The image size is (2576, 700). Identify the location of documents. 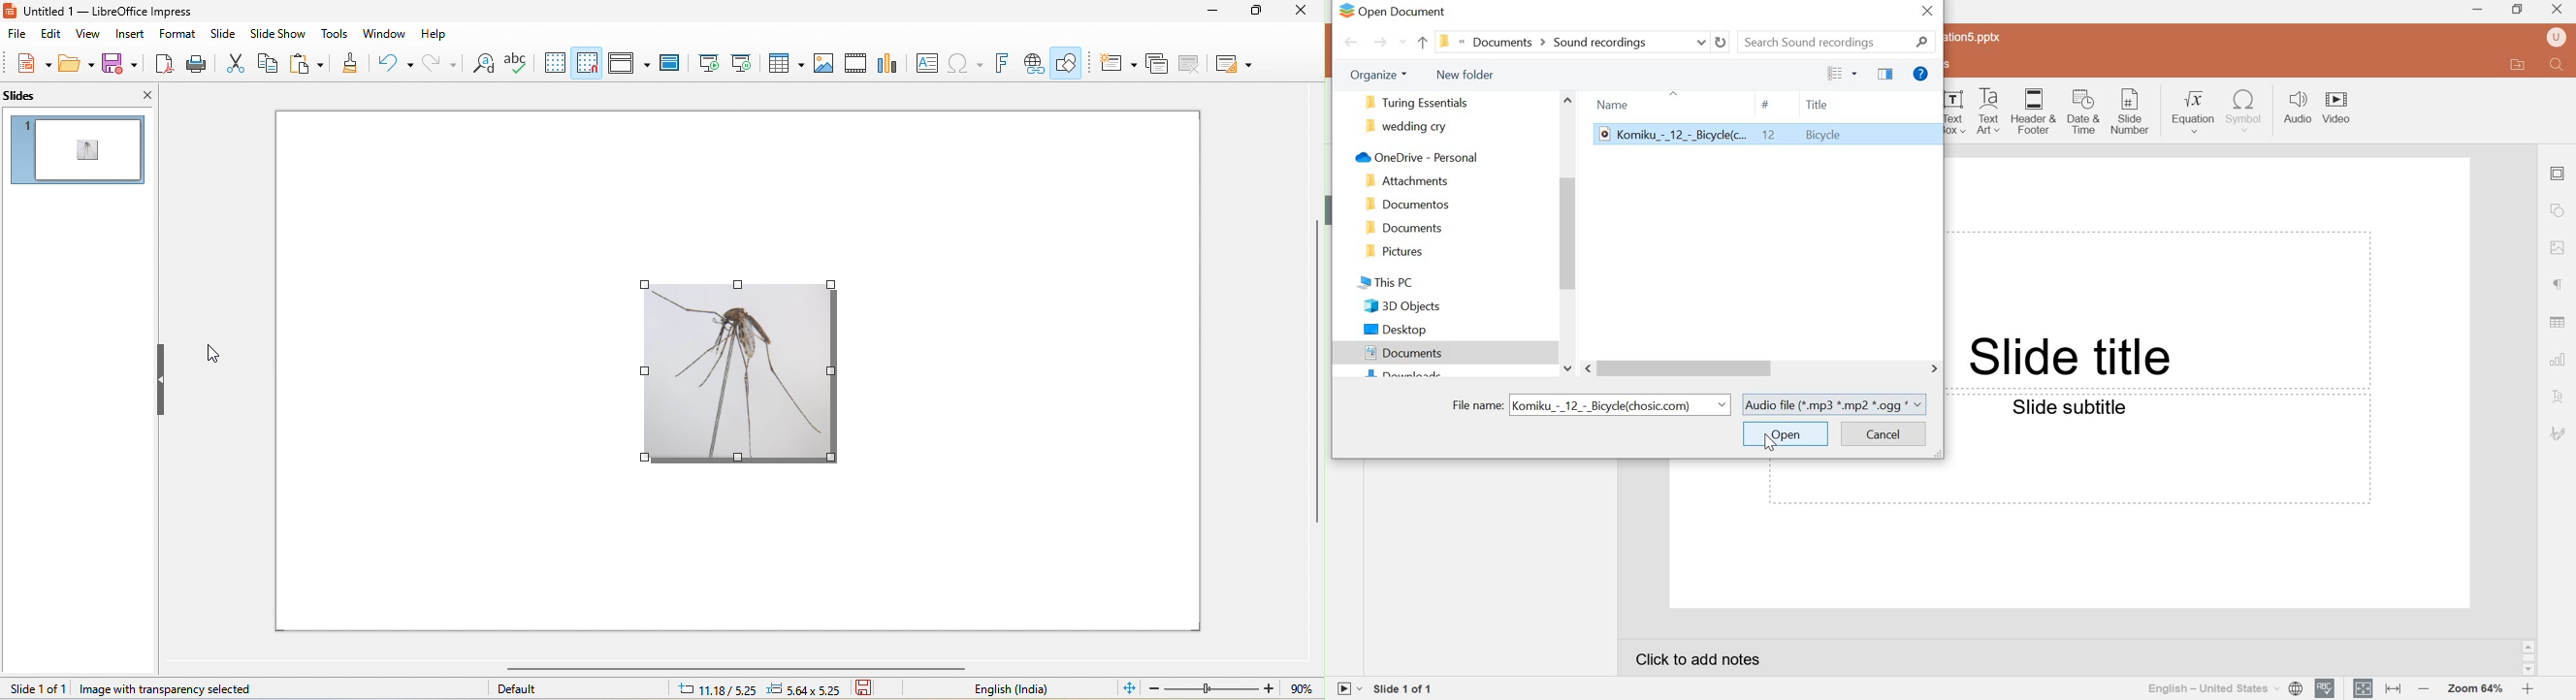
(1400, 353).